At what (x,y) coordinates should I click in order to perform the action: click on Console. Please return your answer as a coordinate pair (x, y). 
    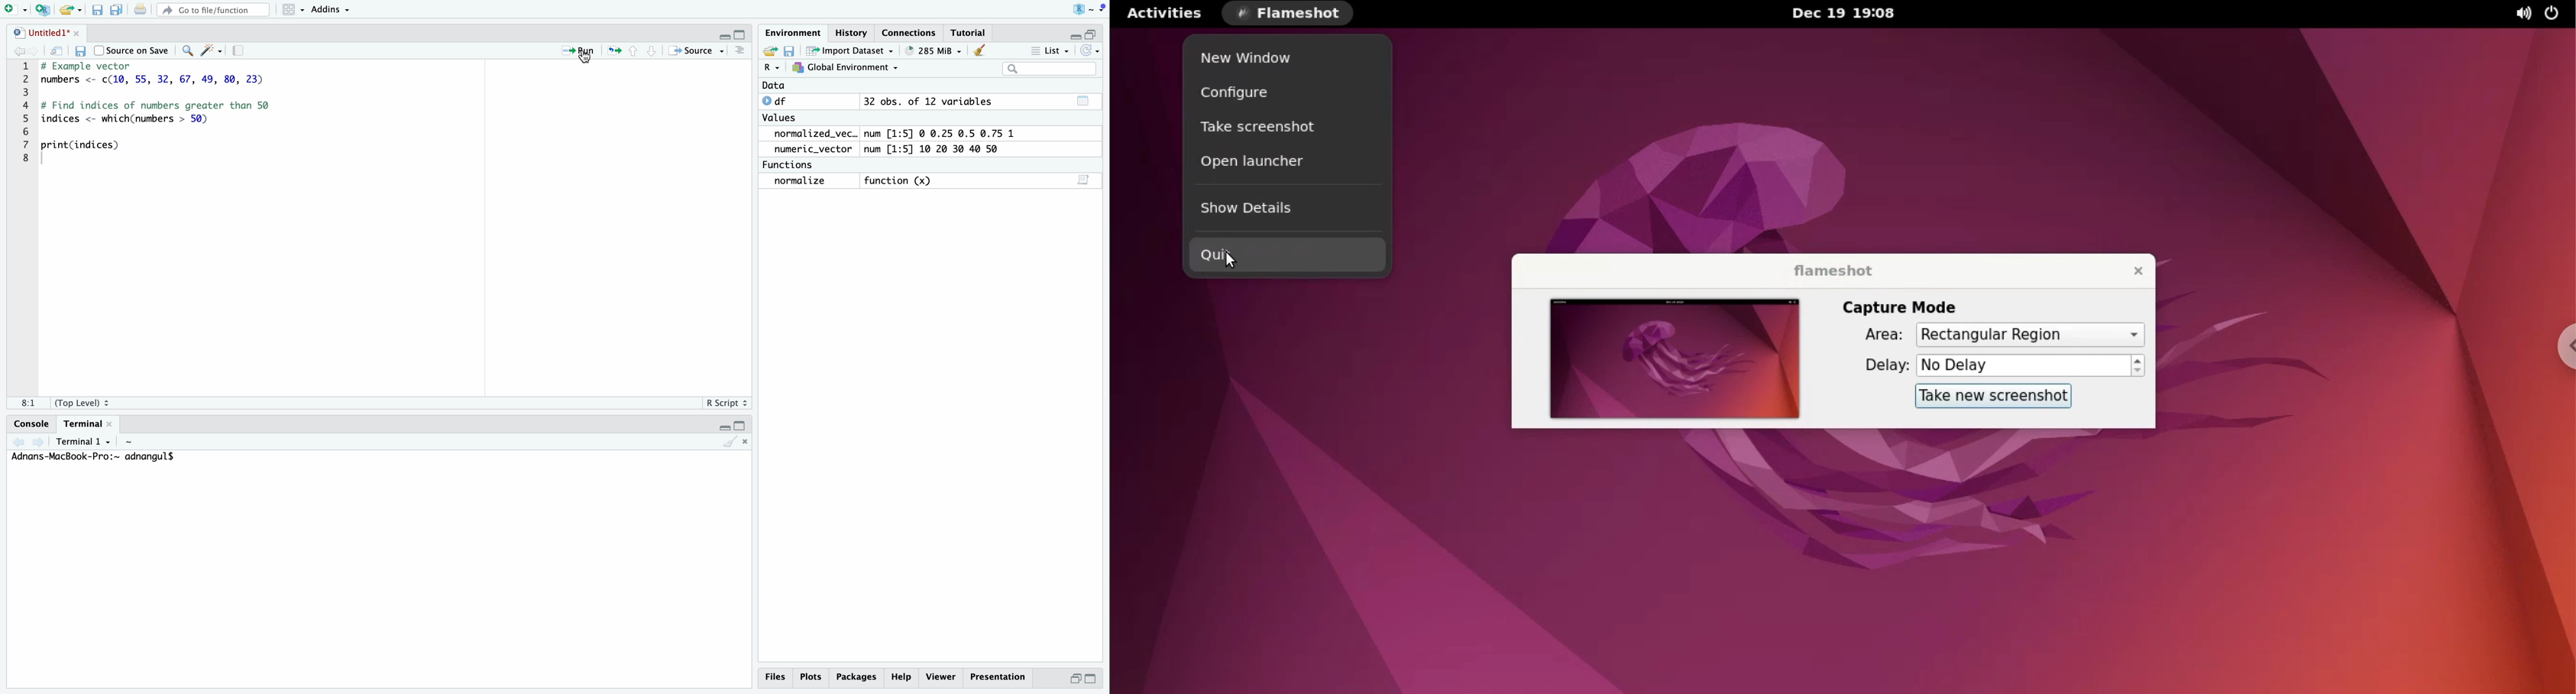
    Looking at the image, I should click on (25, 423).